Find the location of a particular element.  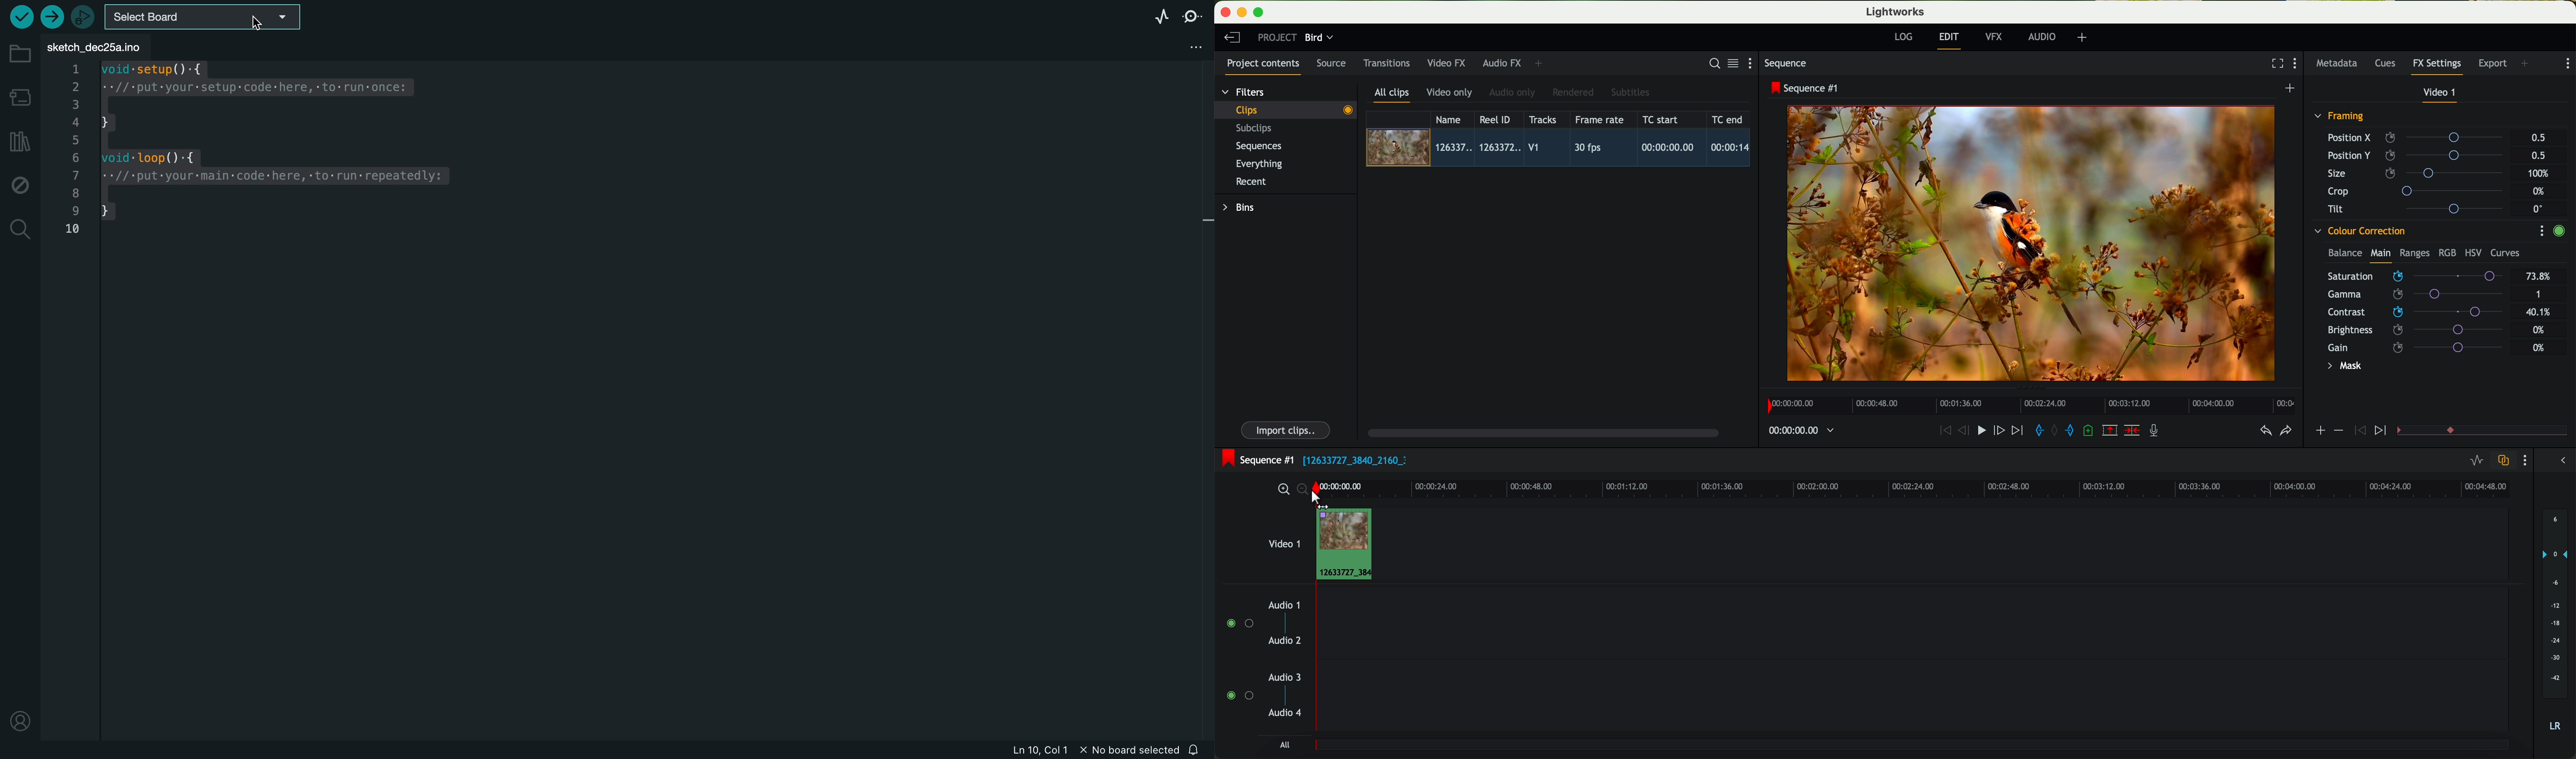

show settings menu is located at coordinates (1755, 63).